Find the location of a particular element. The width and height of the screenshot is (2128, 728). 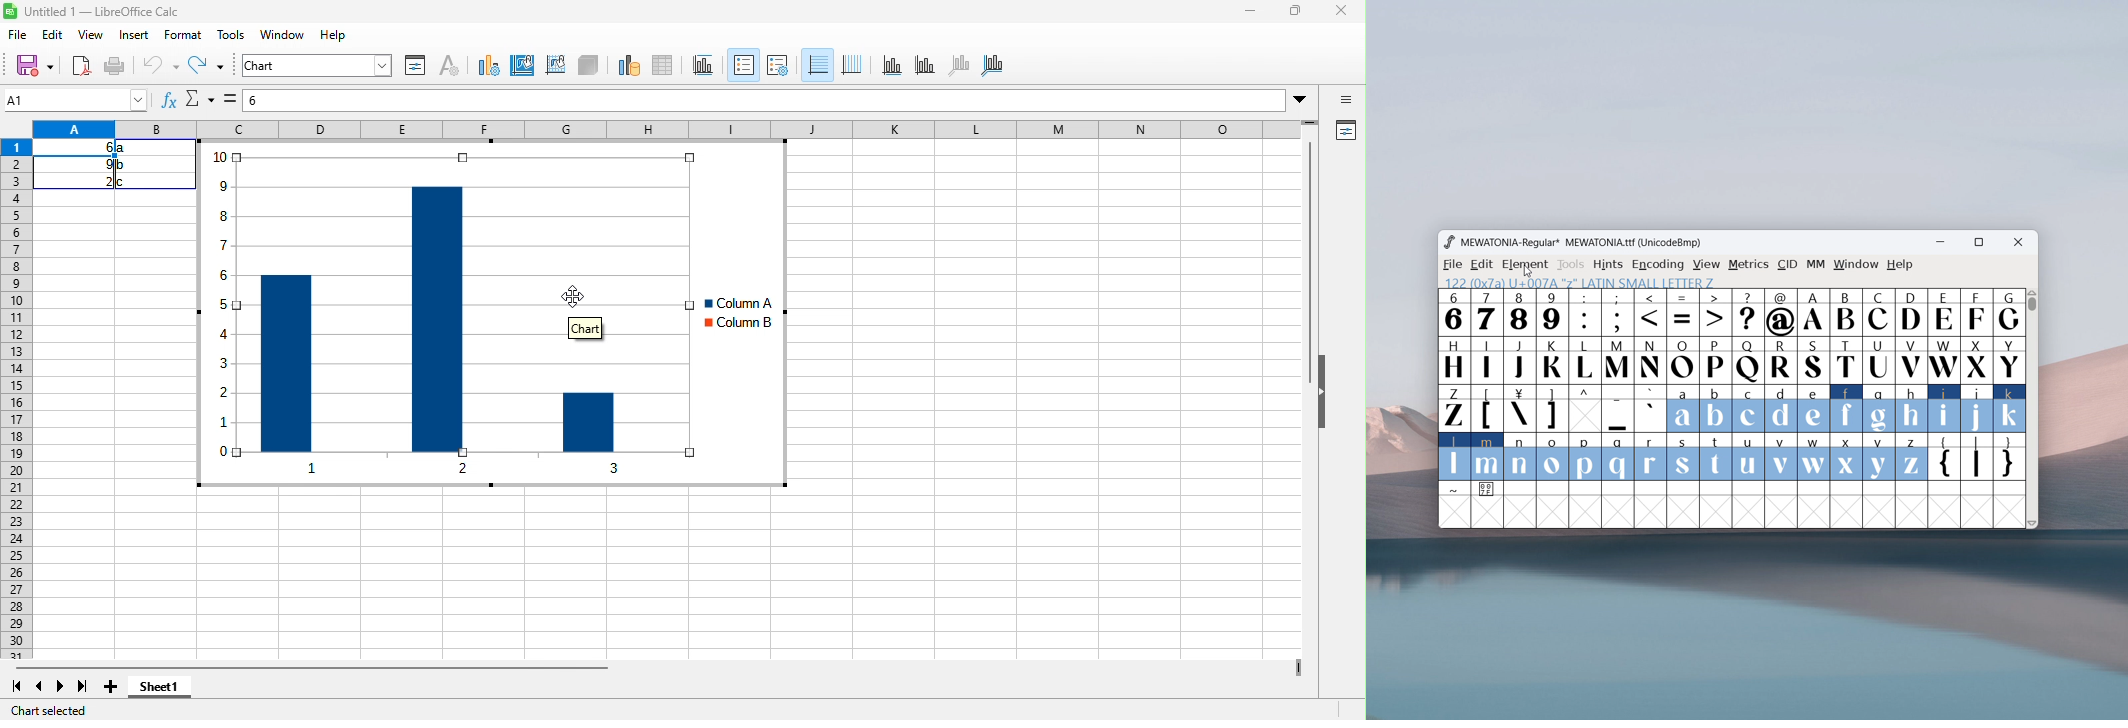

metrics is located at coordinates (1749, 265).